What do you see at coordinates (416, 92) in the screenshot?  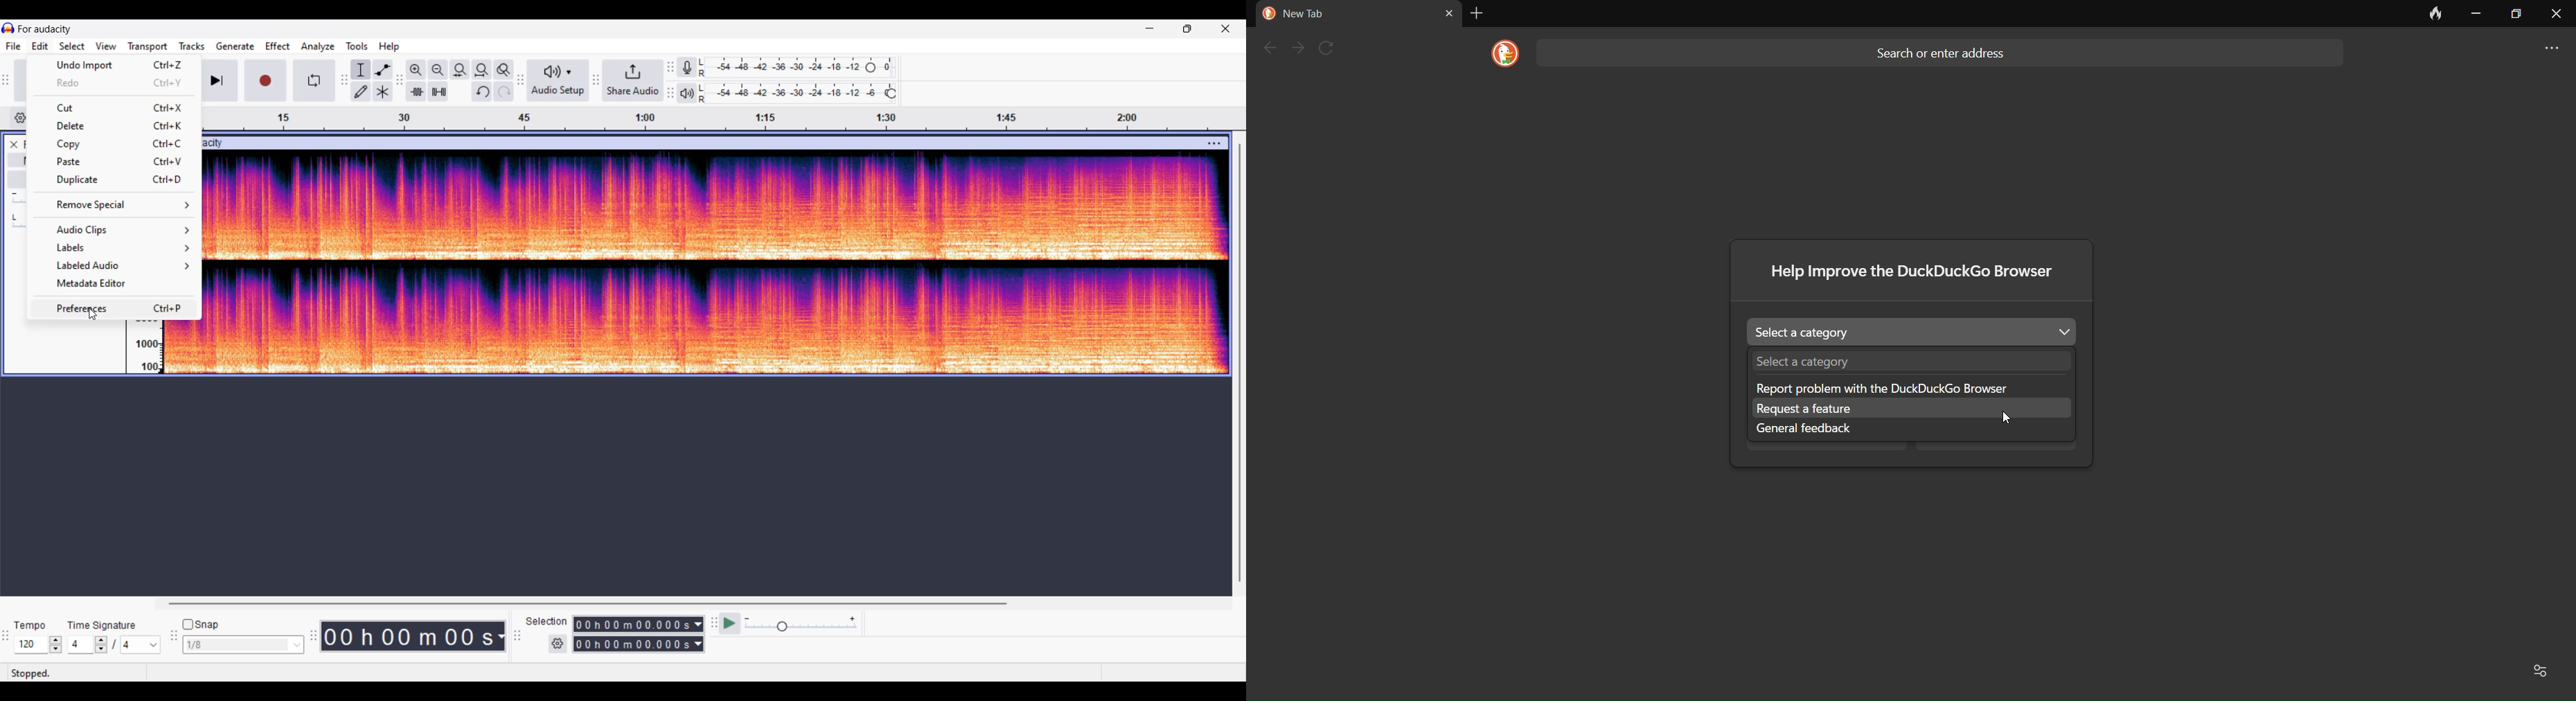 I see `Trim audio outside selection` at bounding box center [416, 92].